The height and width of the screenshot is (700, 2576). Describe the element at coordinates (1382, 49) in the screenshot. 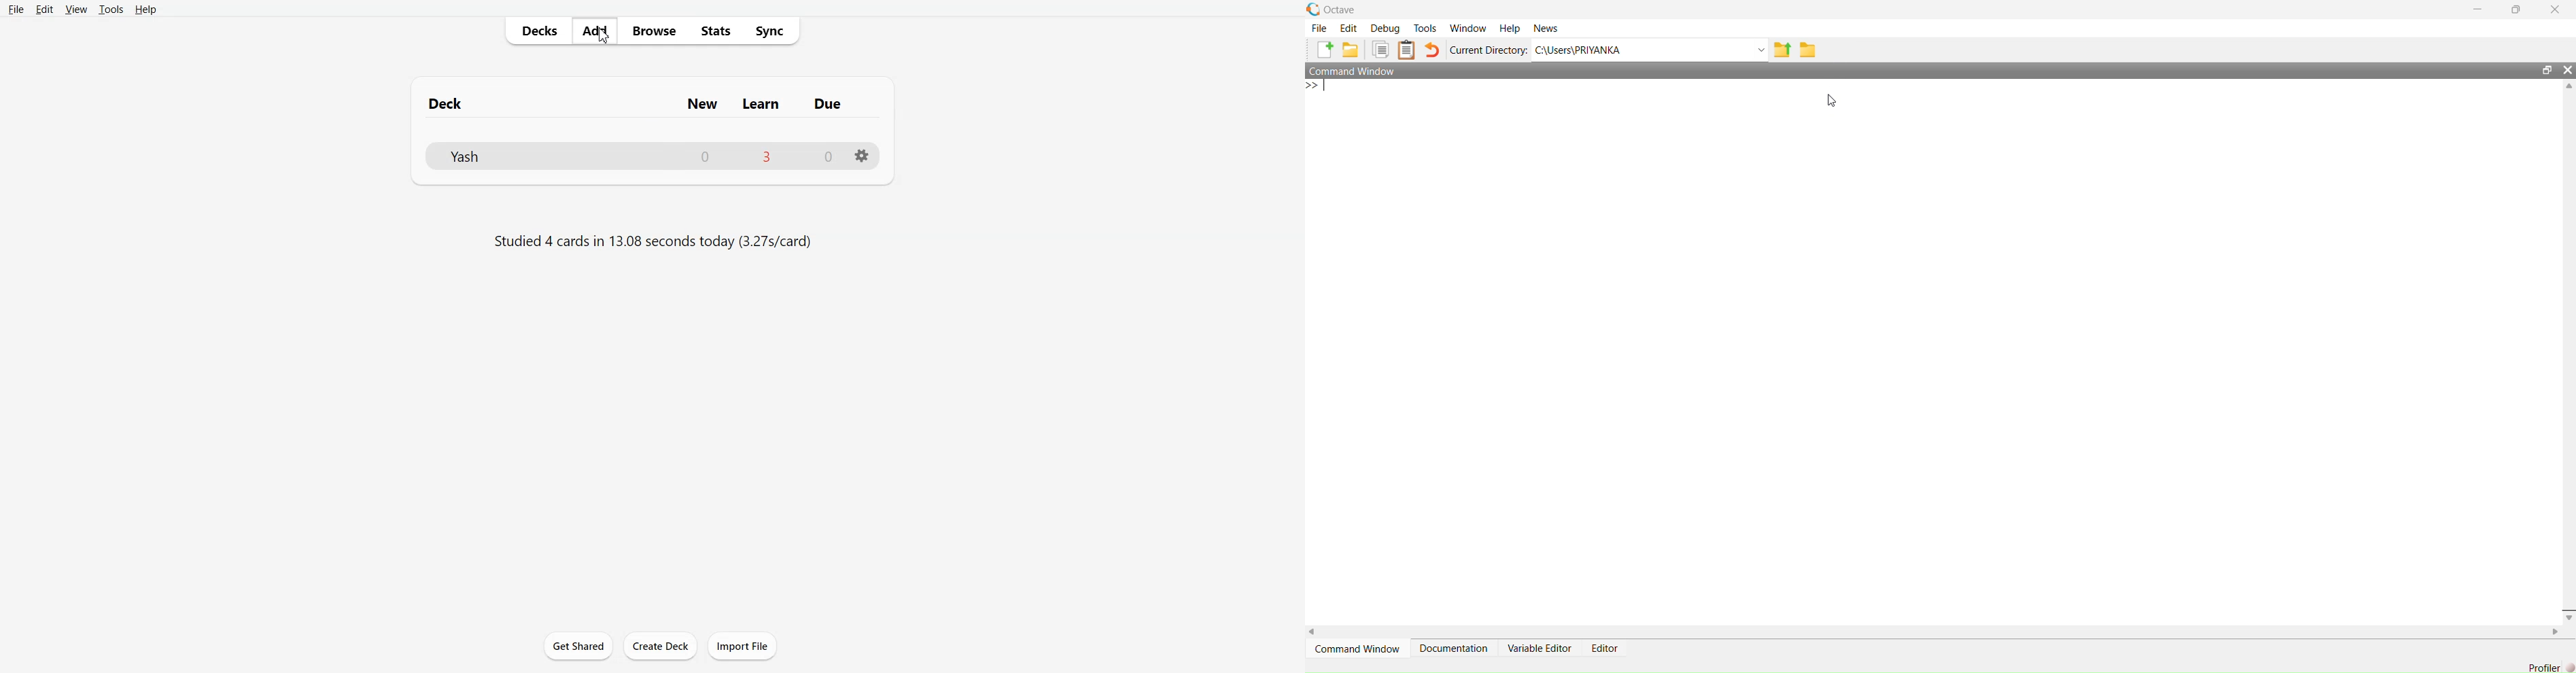

I see `Copy` at that location.